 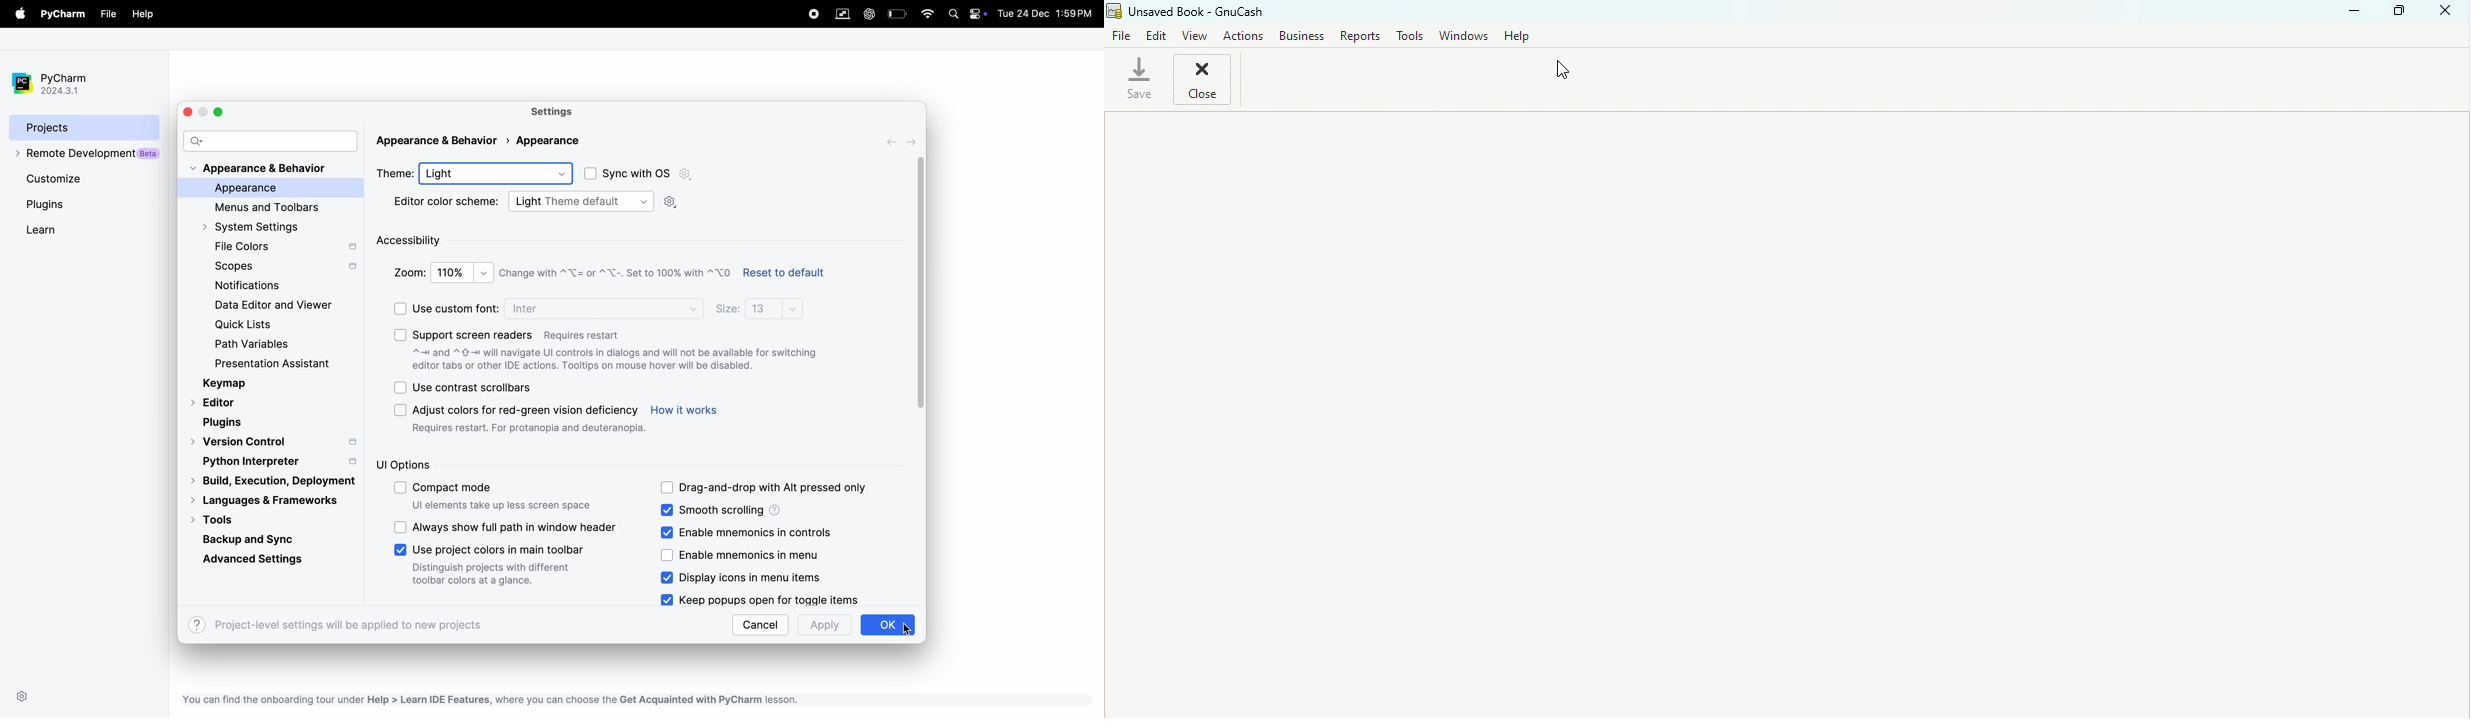 What do you see at coordinates (1046, 15) in the screenshot?
I see `Tue 24 Dec 1:59PM` at bounding box center [1046, 15].